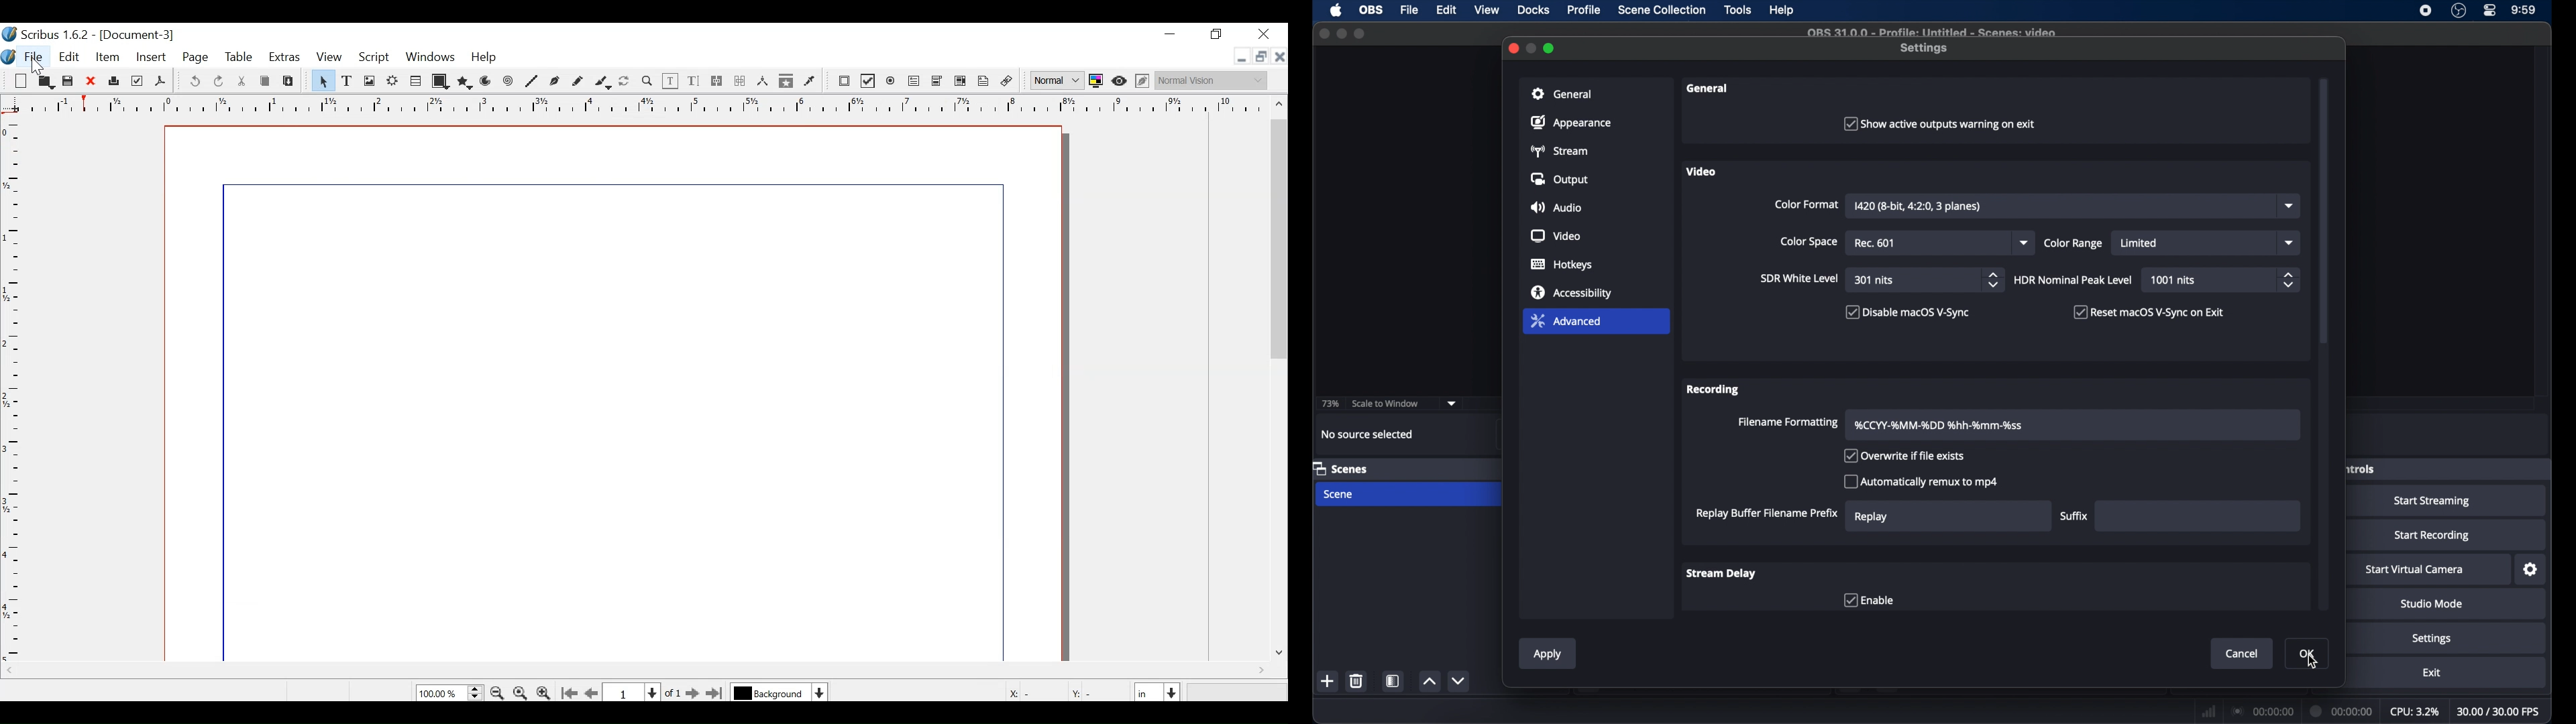 Image resolution: width=2576 pixels, height=728 pixels. What do you see at coordinates (1559, 179) in the screenshot?
I see `output` at bounding box center [1559, 179].